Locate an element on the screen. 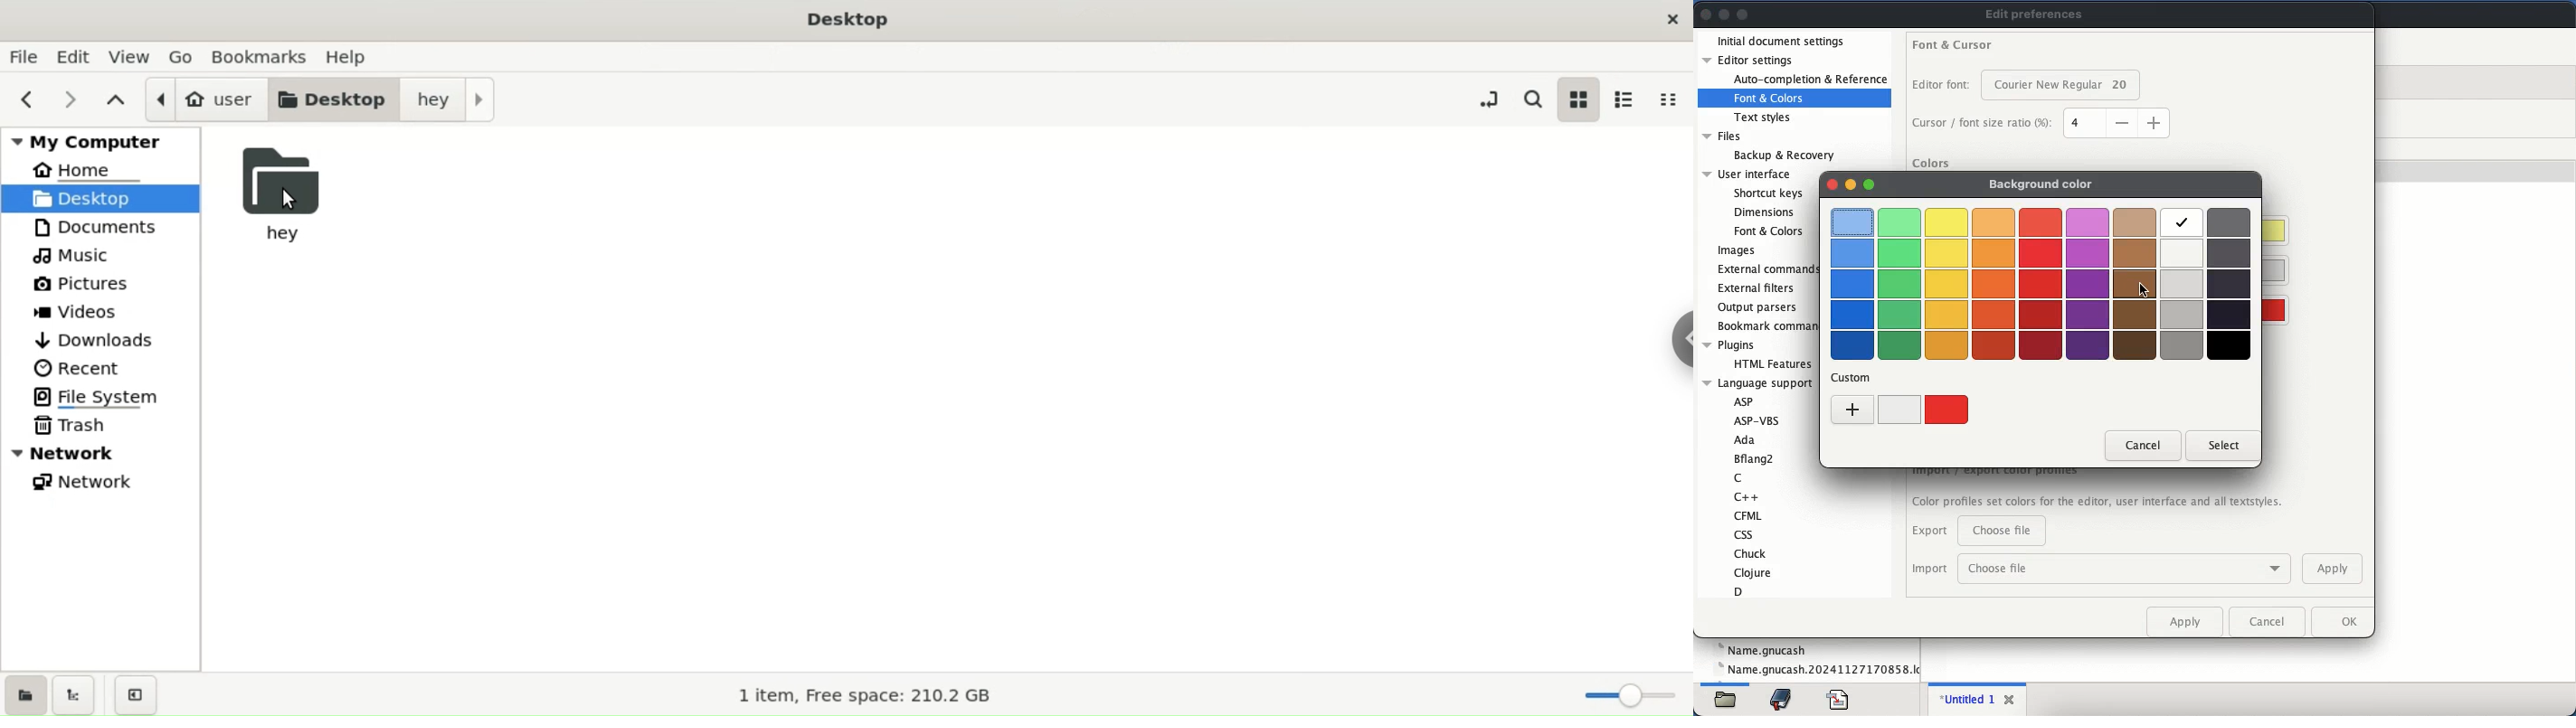  storage is located at coordinates (885, 695).